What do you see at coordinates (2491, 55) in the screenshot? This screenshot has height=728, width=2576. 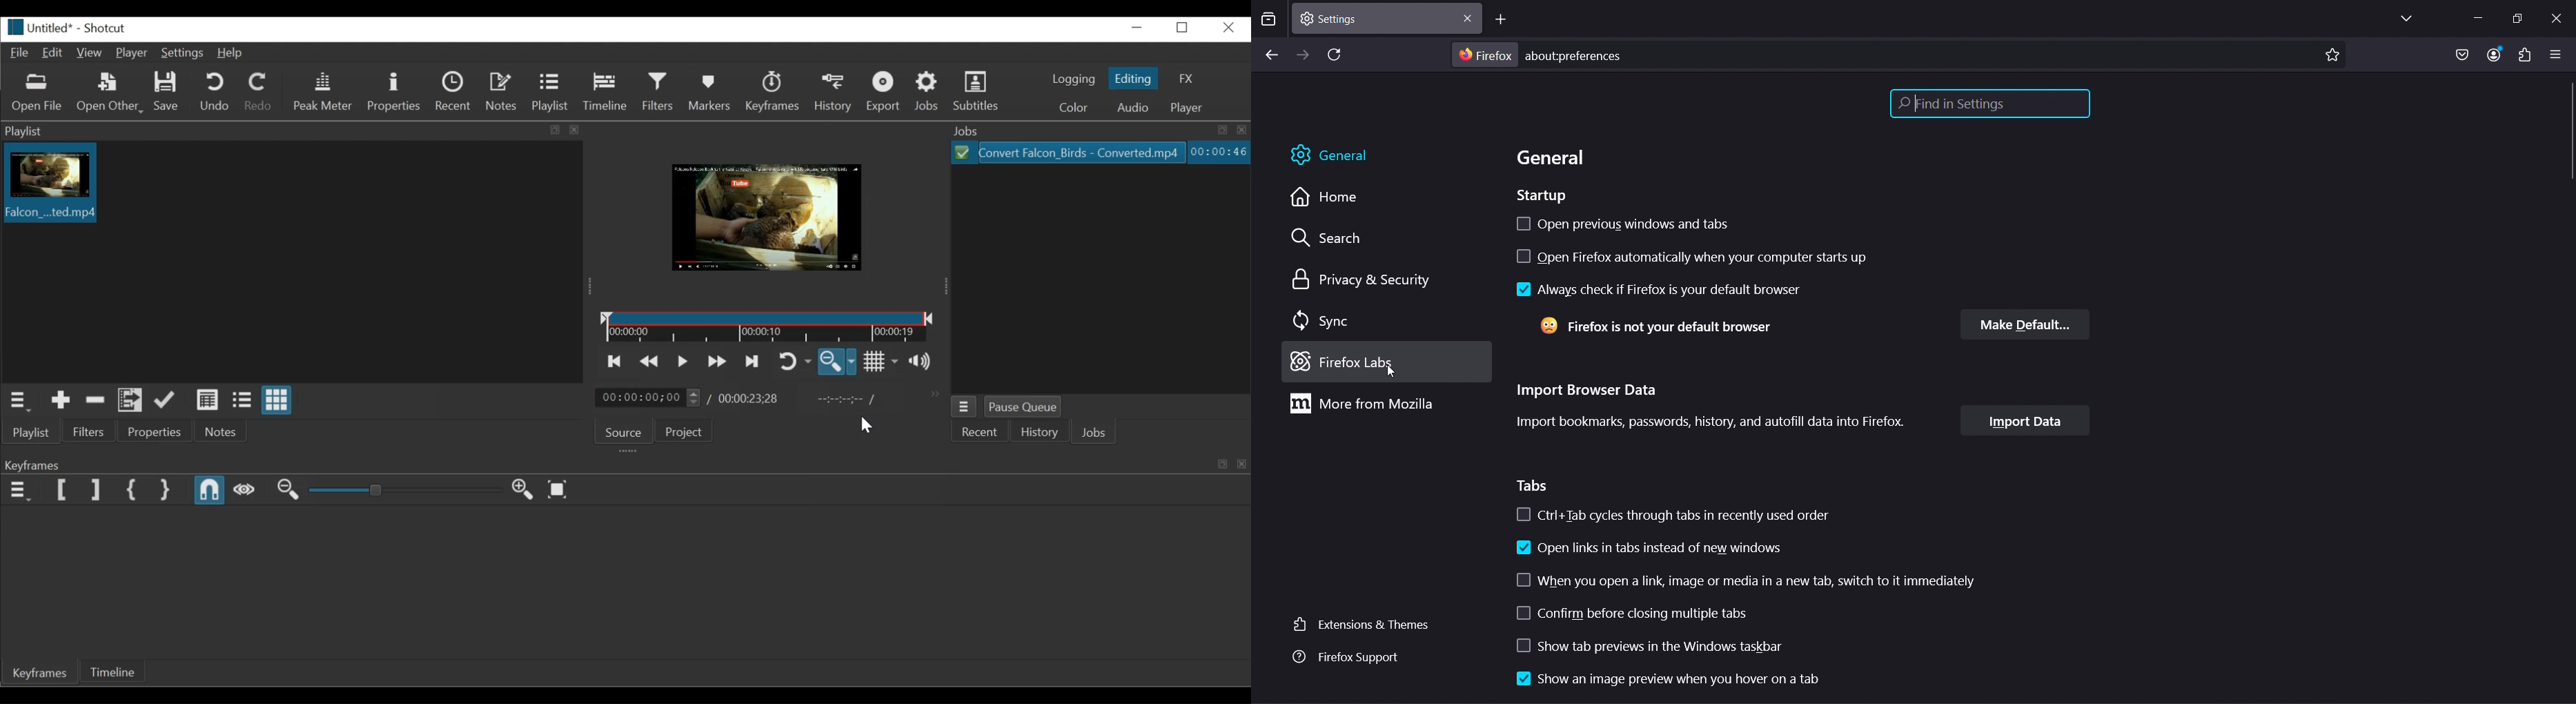 I see `account` at bounding box center [2491, 55].